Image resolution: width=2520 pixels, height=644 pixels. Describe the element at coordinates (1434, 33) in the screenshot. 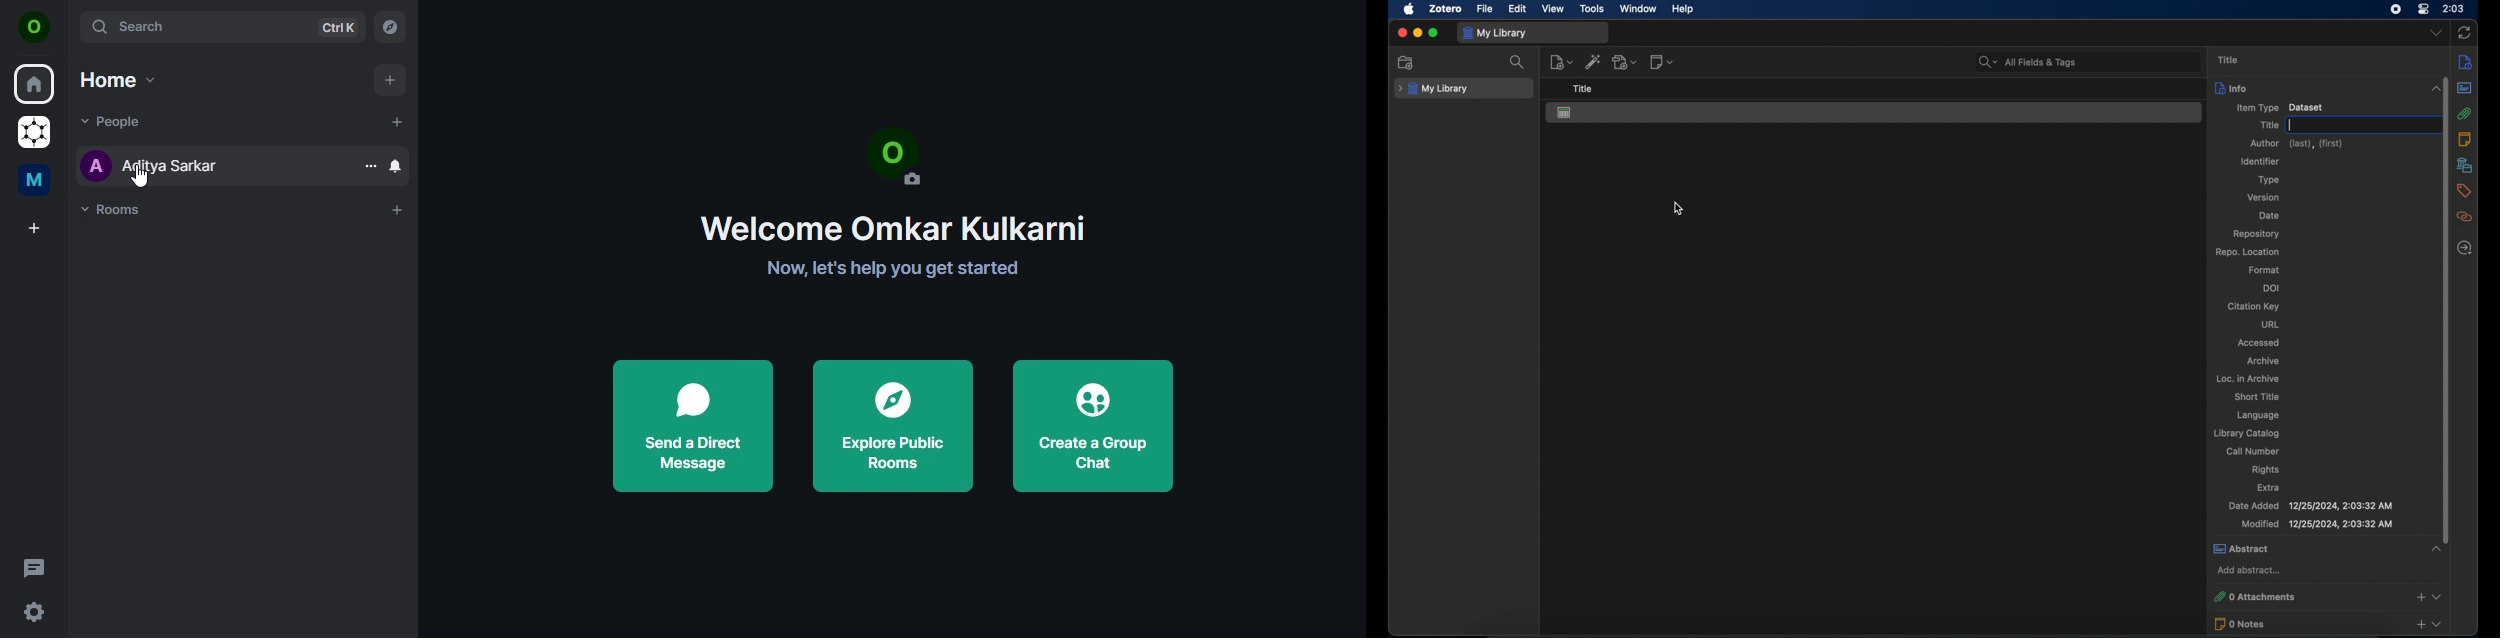

I see `maximize` at that location.